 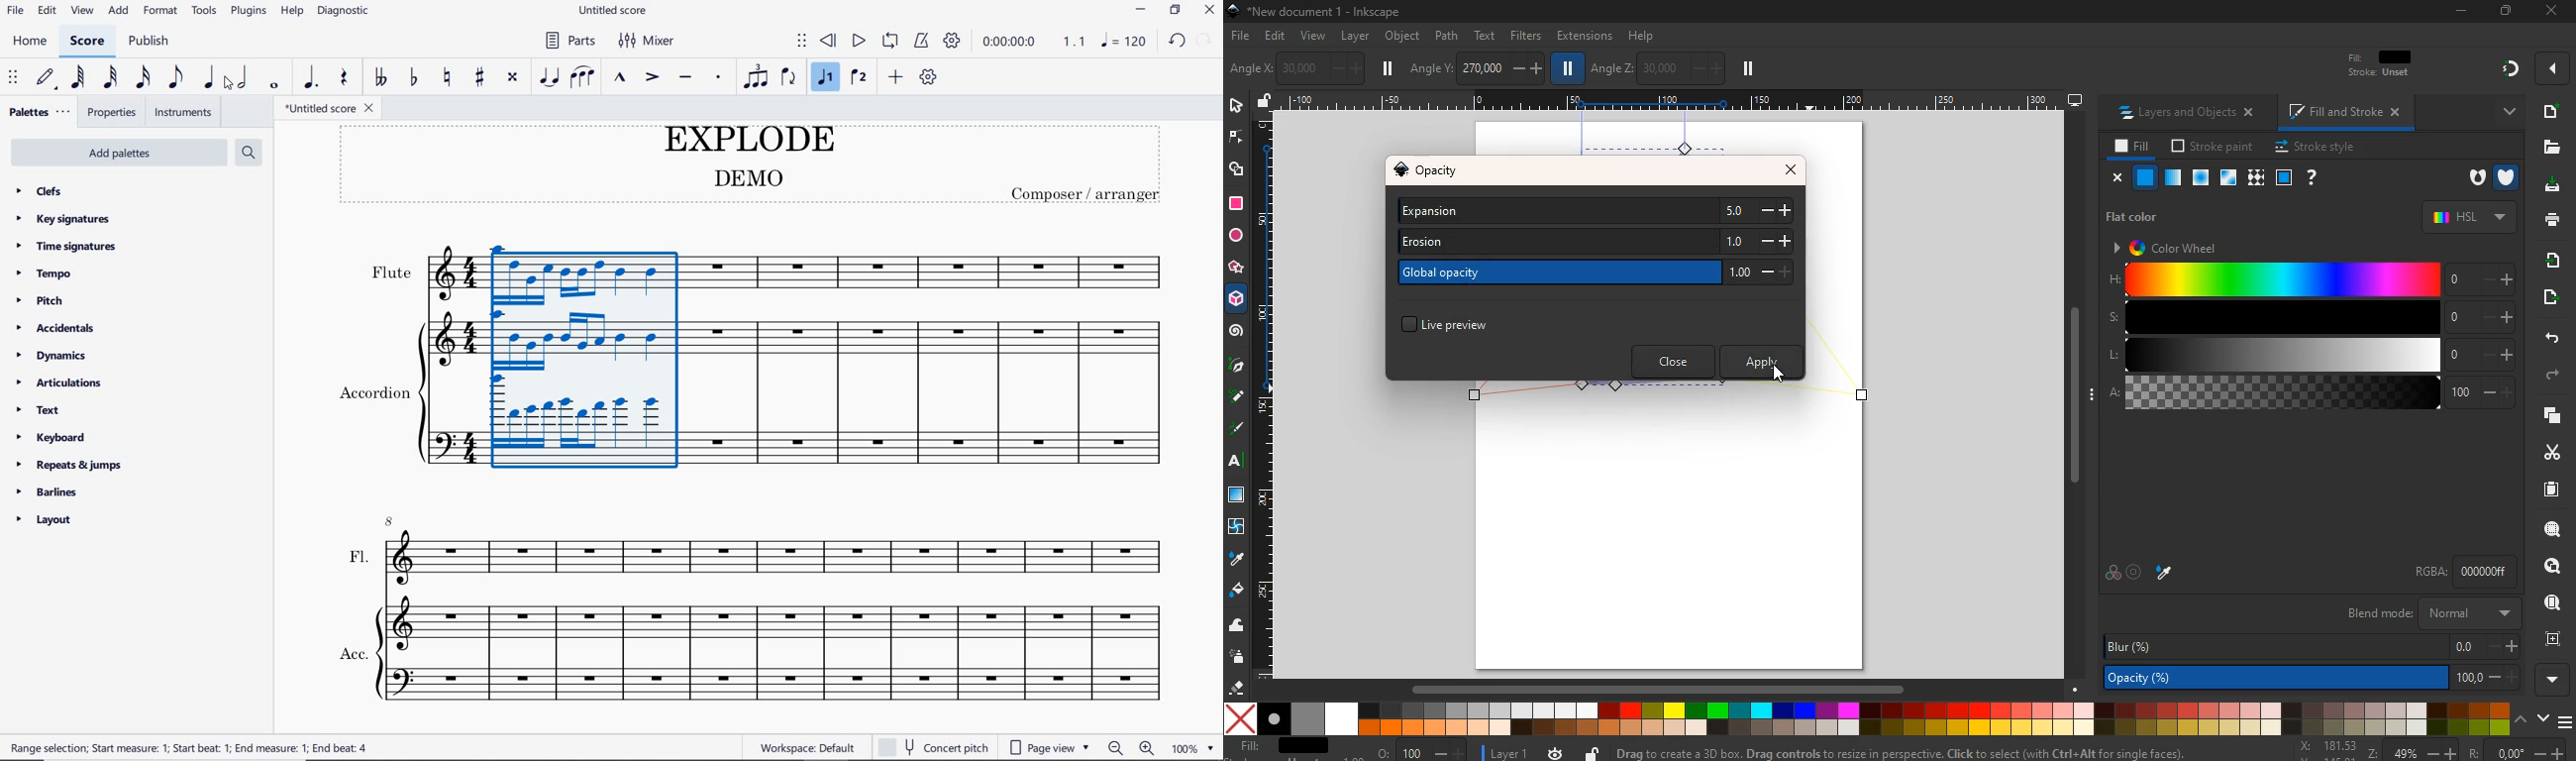 What do you see at coordinates (752, 165) in the screenshot?
I see `title` at bounding box center [752, 165].